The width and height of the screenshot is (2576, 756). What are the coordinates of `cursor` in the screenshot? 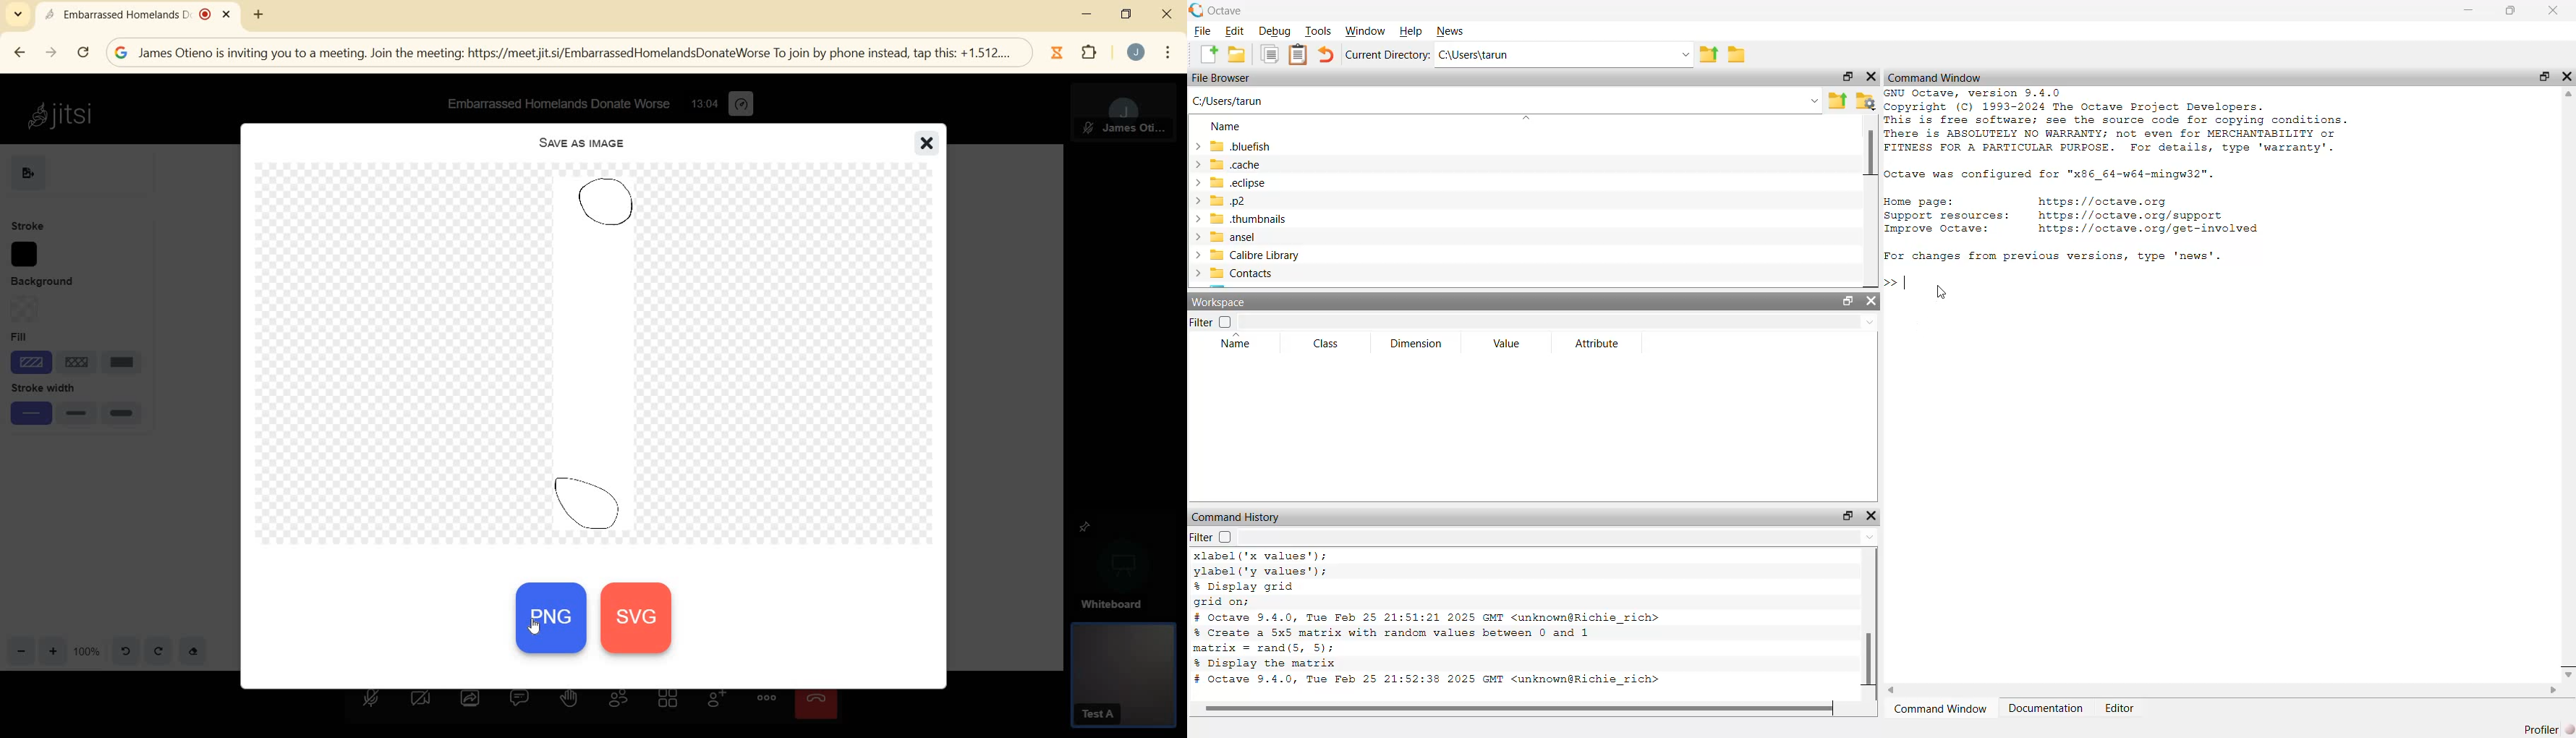 It's located at (1942, 292).